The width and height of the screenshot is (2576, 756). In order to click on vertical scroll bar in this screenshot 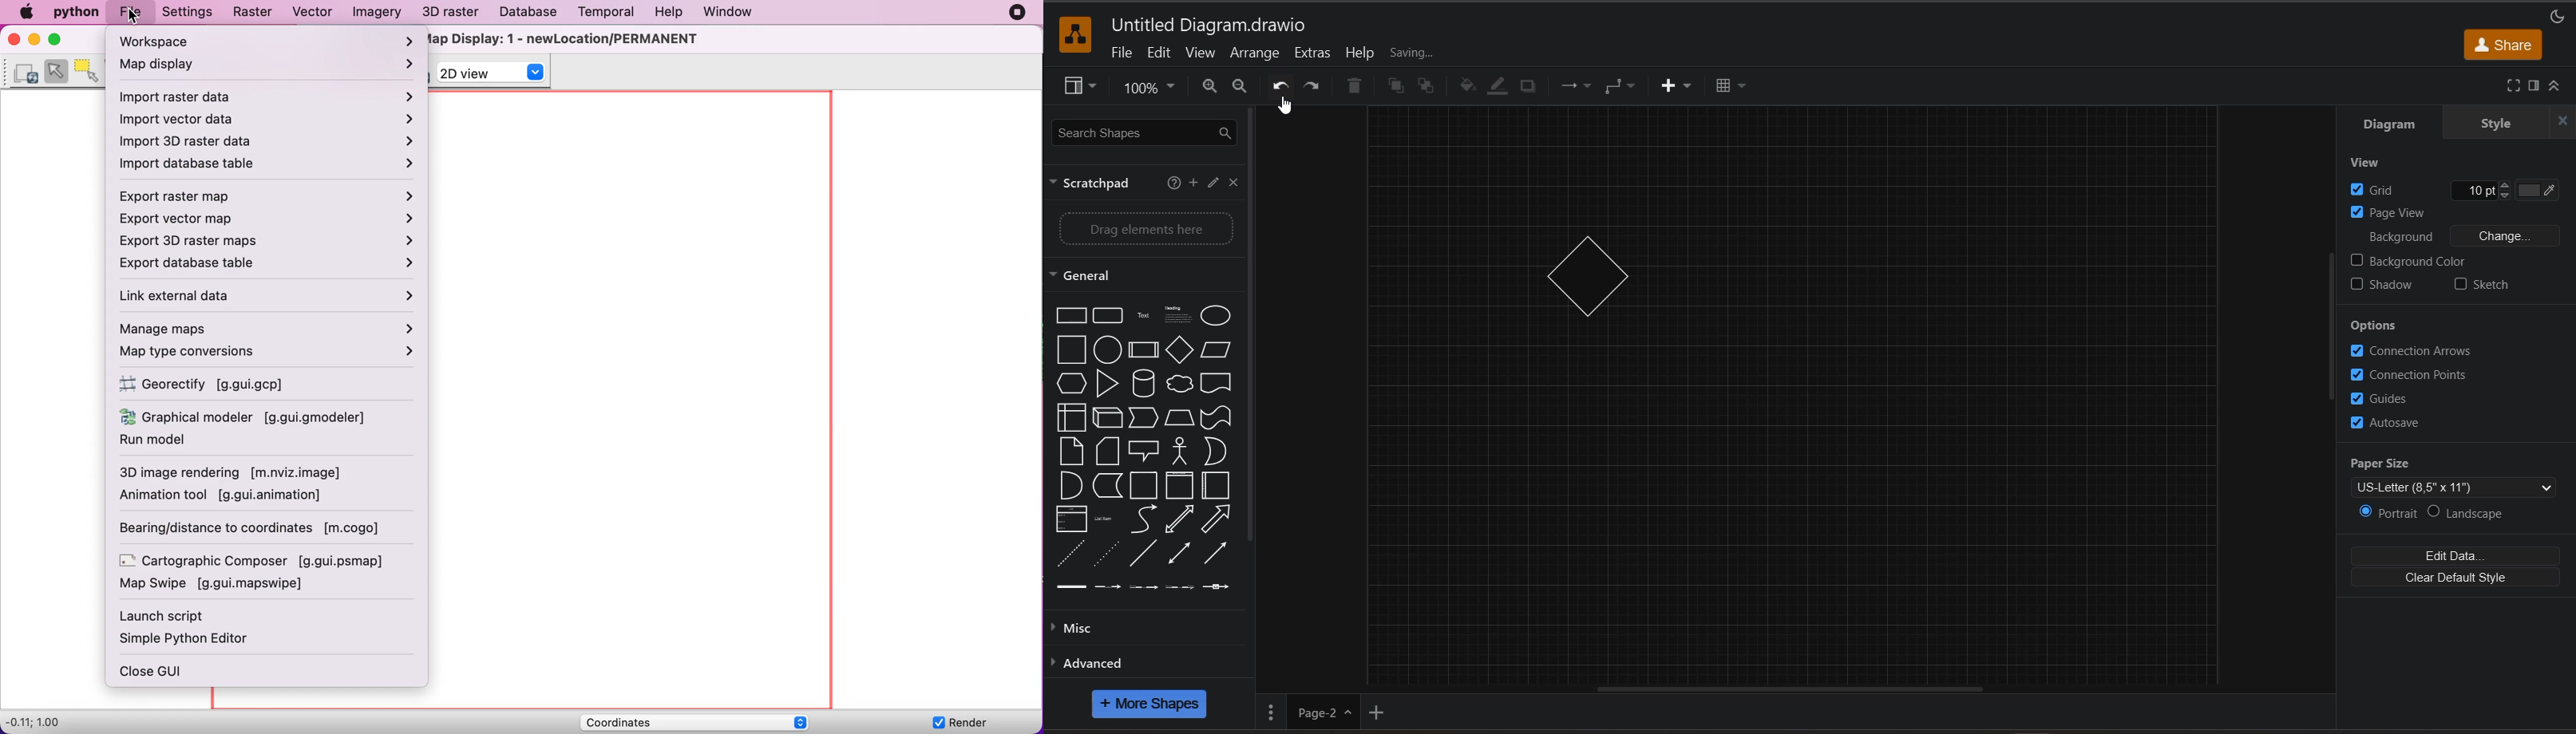, I will do `click(2331, 327)`.